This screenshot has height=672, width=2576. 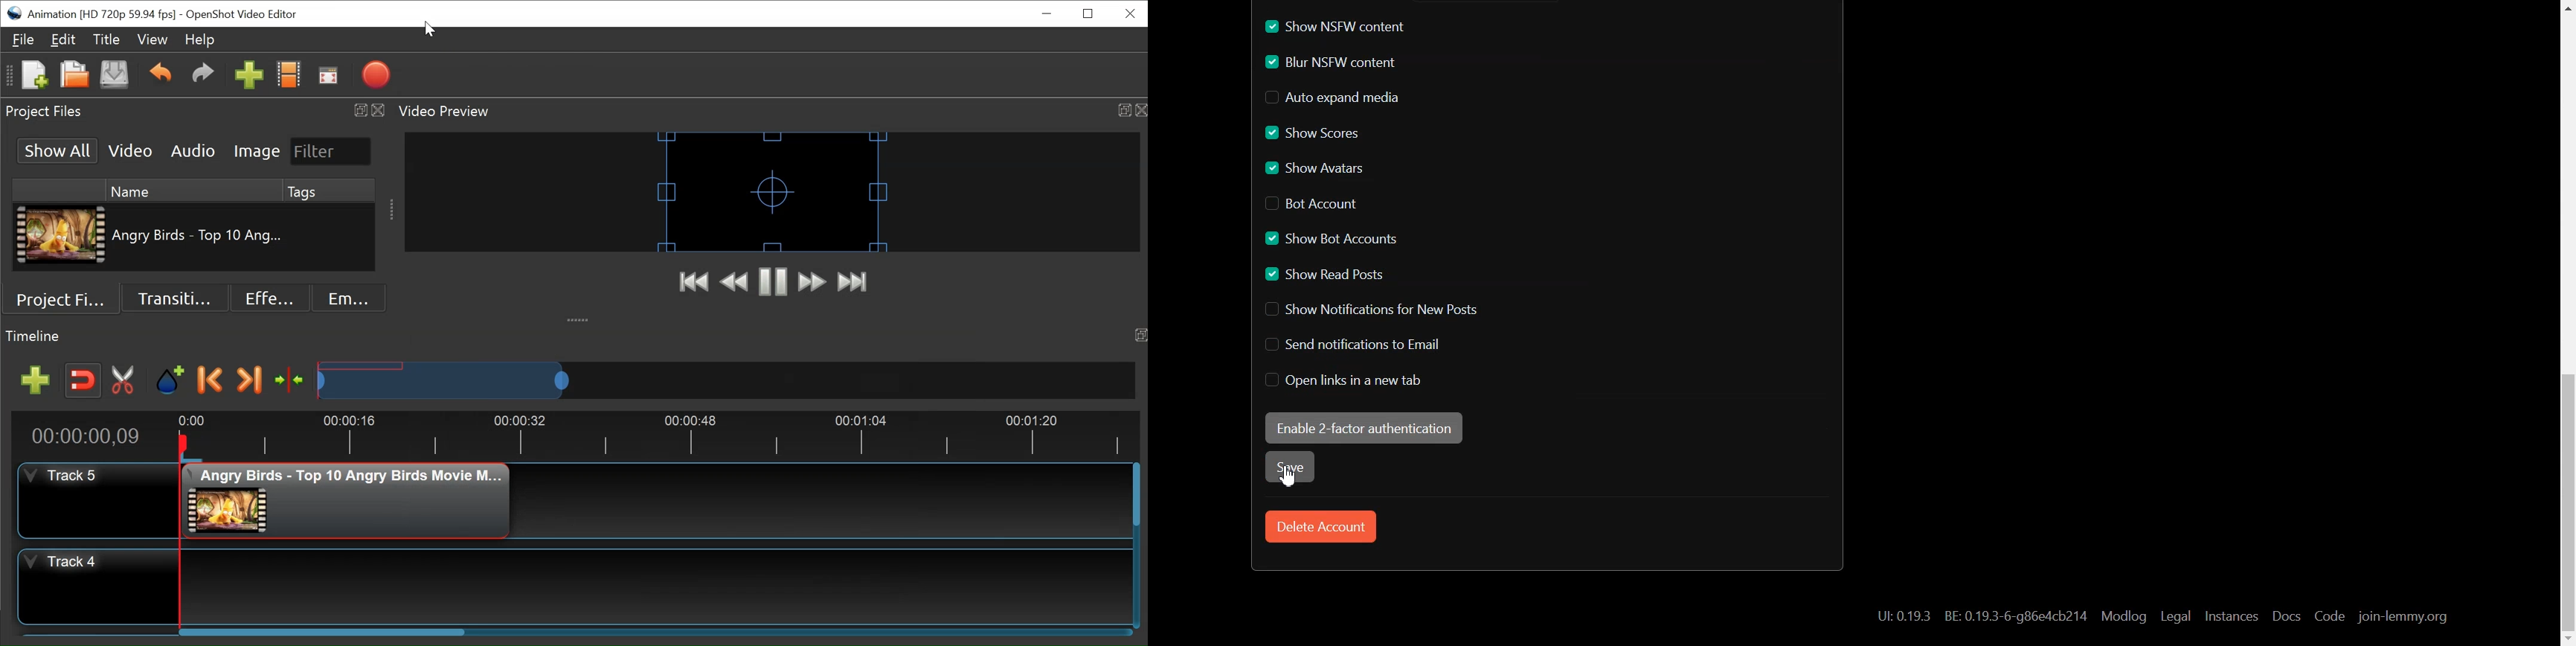 What do you see at coordinates (35, 380) in the screenshot?
I see `Add Track` at bounding box center [35, 380].